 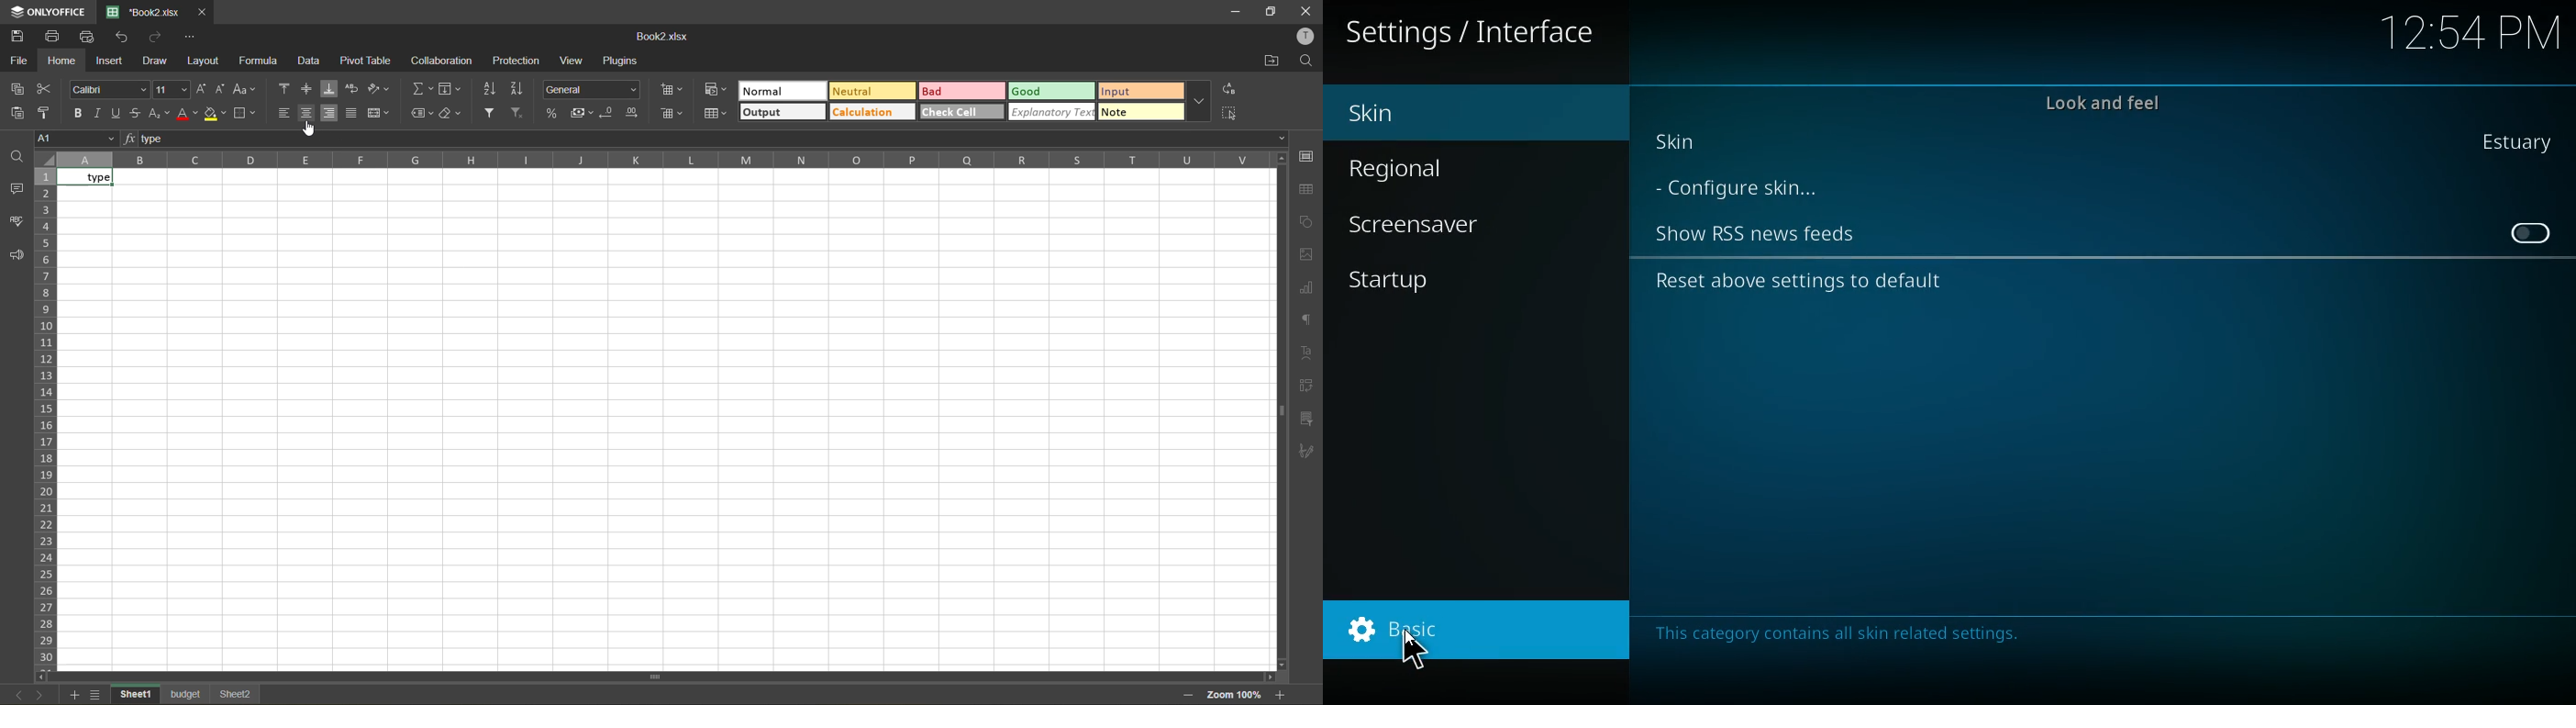 What do you see at coordinates (216, 114) in the screenshot?
I see `fill color` at bounding box center [216, 114].